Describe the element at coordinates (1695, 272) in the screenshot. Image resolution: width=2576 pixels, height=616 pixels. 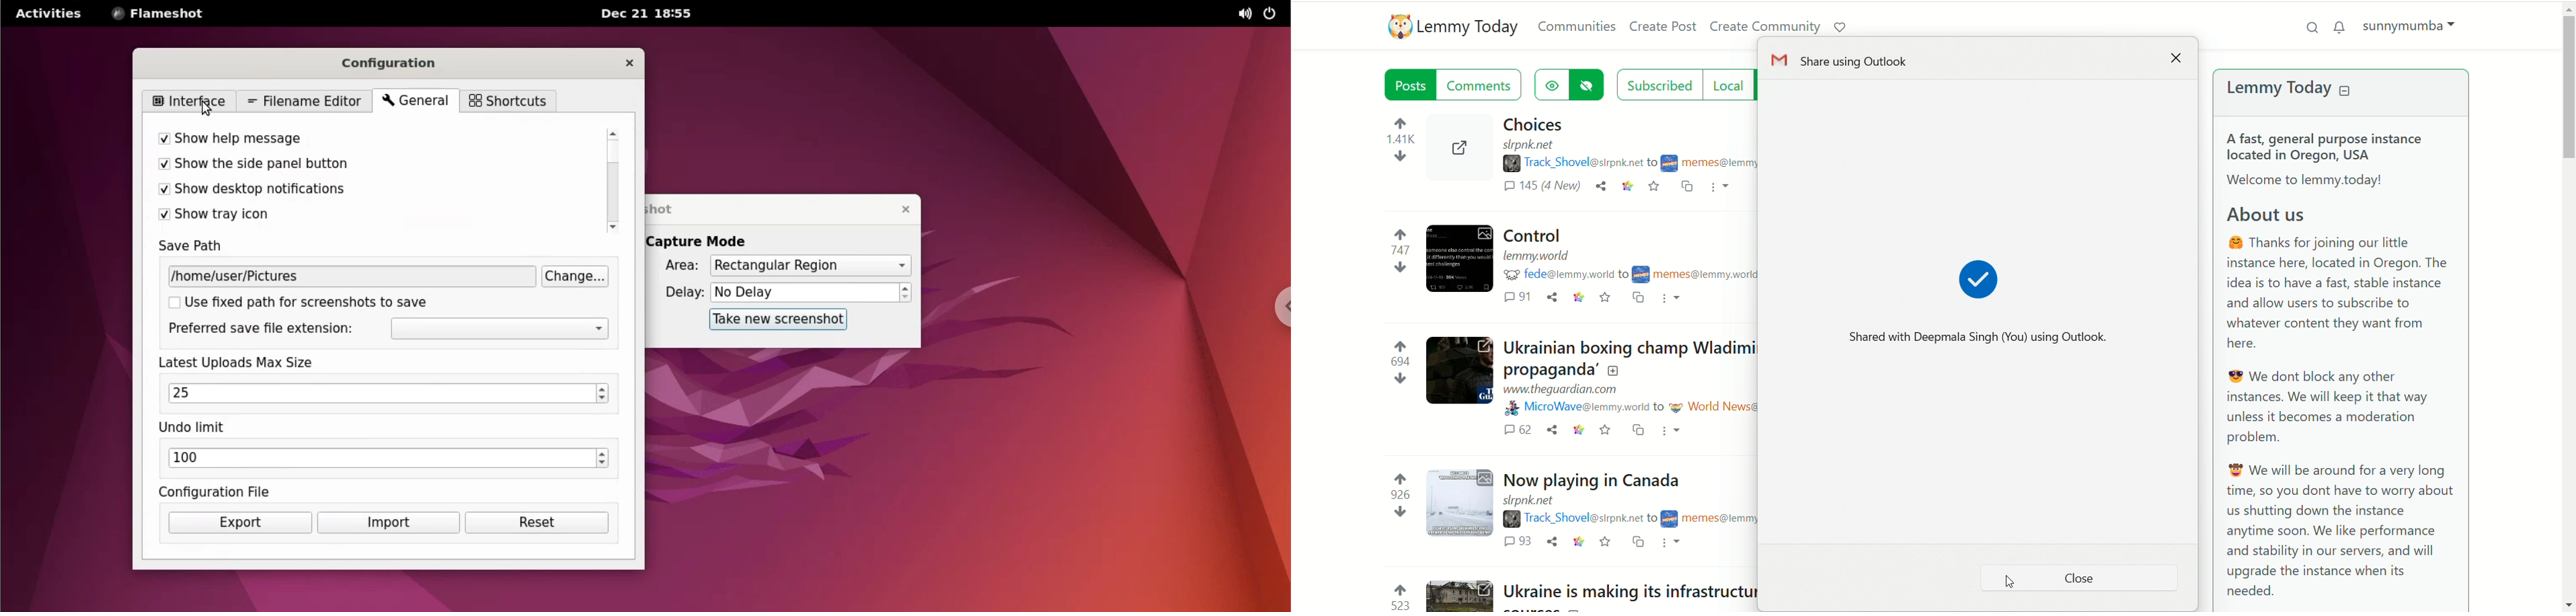
I see `community` at that location.